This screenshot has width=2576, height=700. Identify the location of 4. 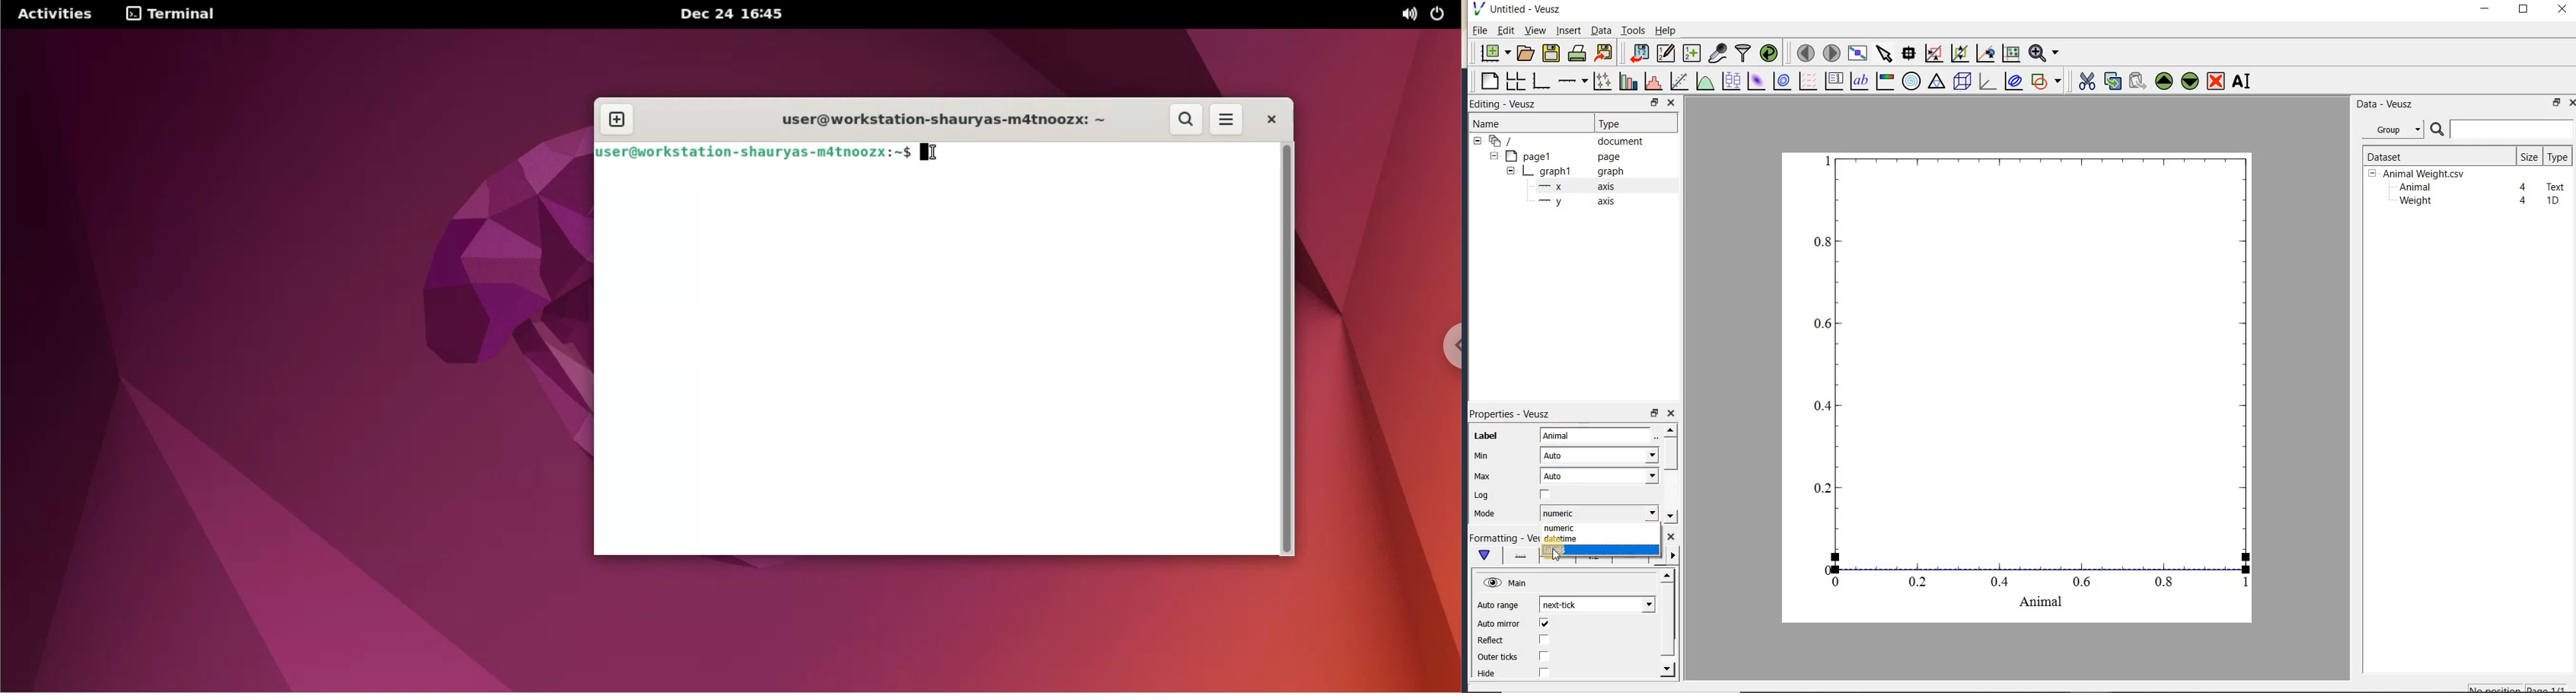
(2524, 201).